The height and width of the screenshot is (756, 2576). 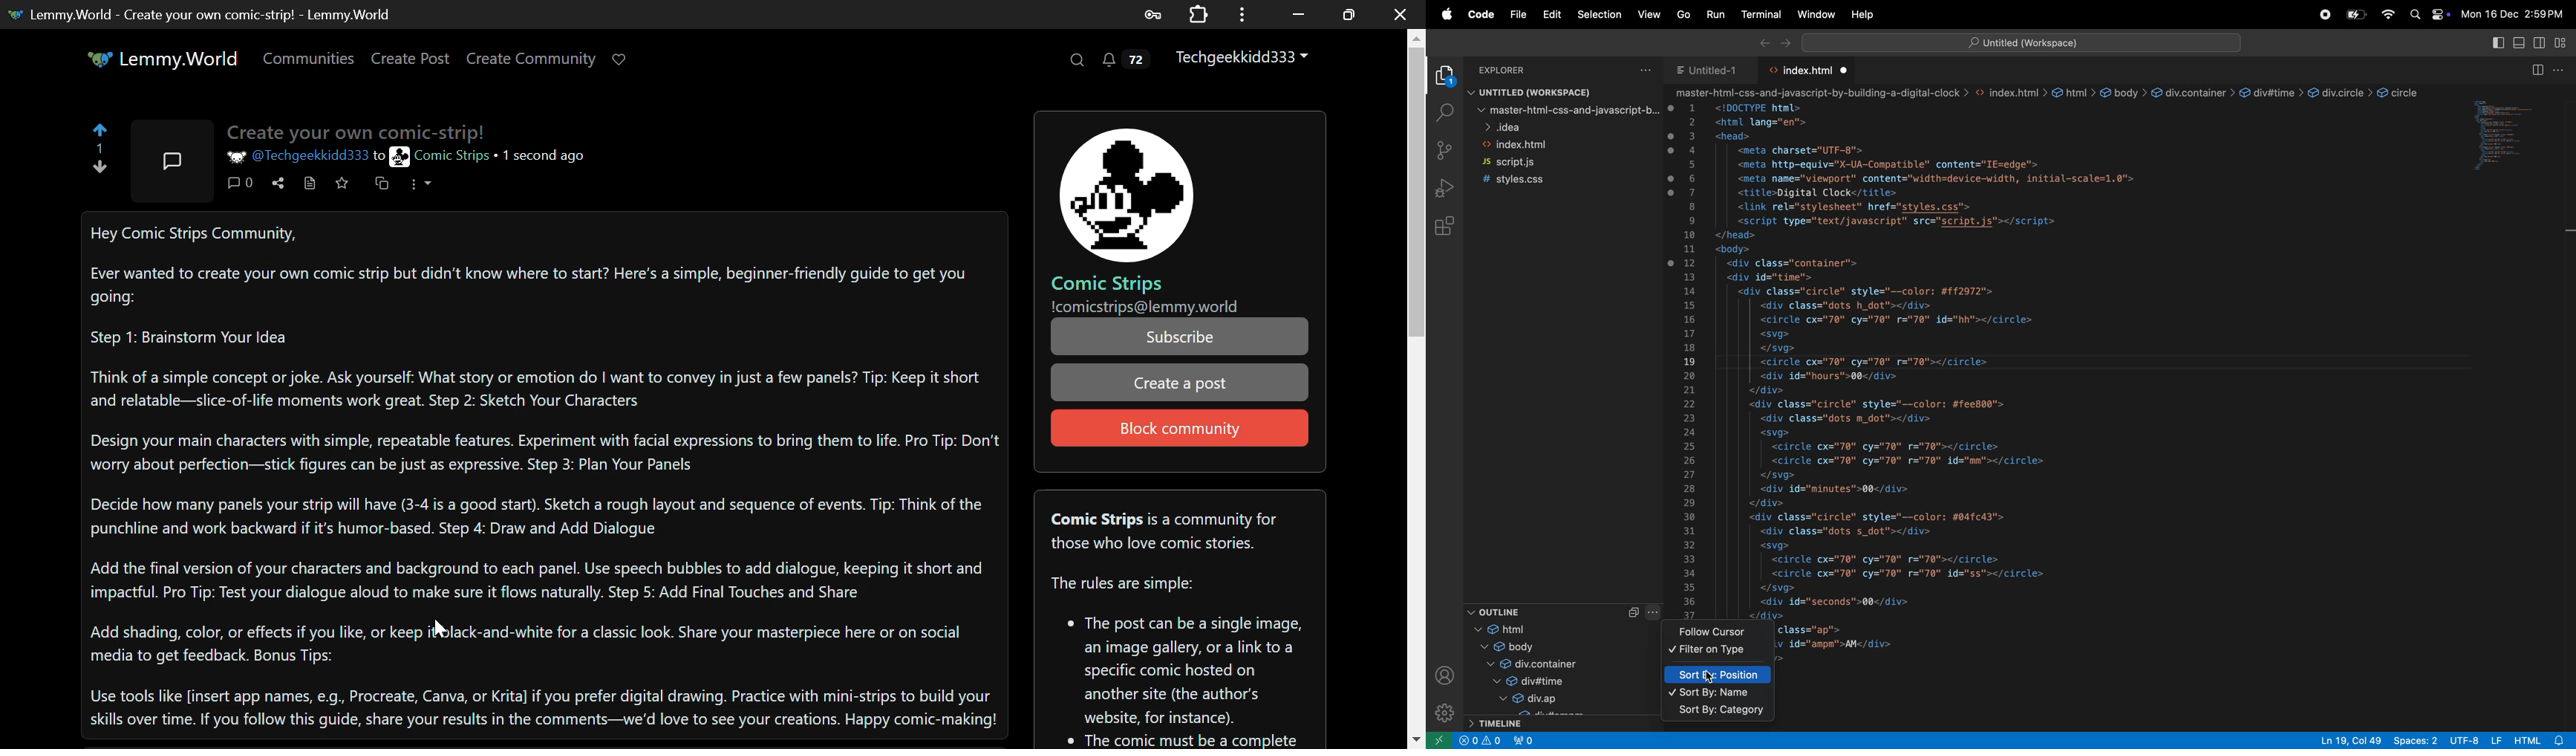 I want to click on Comments Counter, so click(x=244, y=184).